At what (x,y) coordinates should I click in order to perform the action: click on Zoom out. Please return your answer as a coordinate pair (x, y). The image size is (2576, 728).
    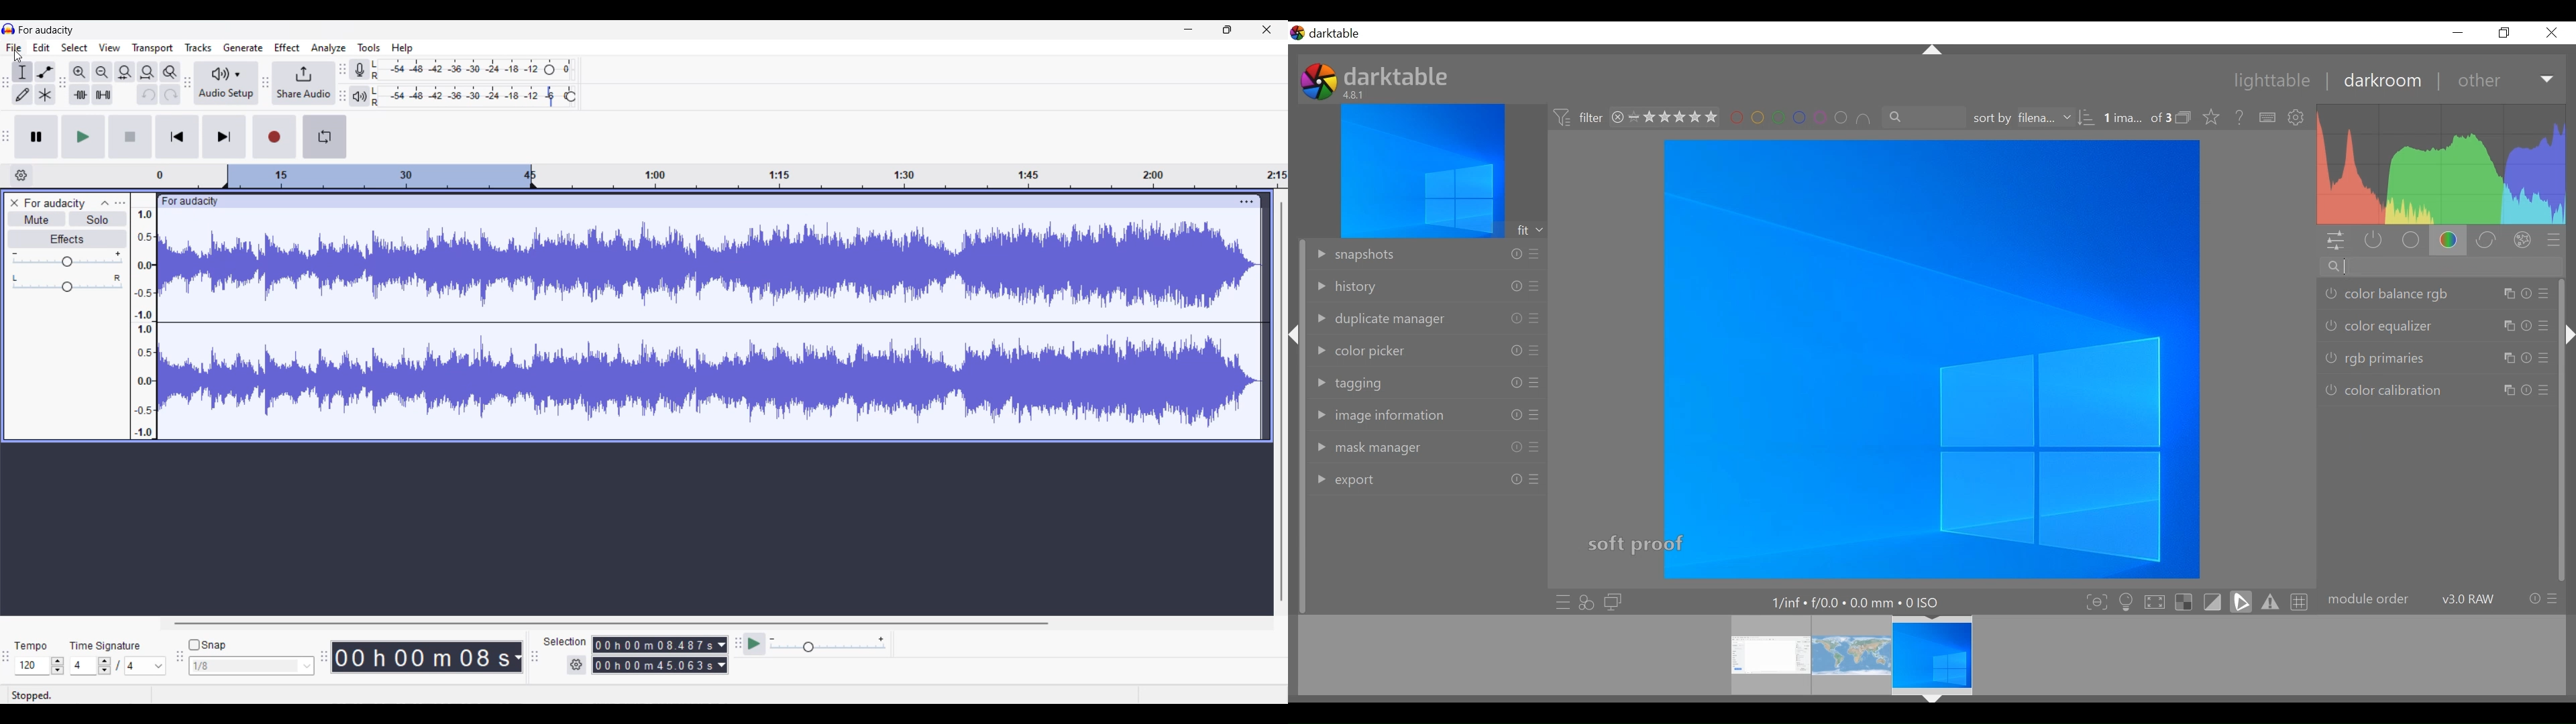
    Looking at the image, I should click on (102, 72).